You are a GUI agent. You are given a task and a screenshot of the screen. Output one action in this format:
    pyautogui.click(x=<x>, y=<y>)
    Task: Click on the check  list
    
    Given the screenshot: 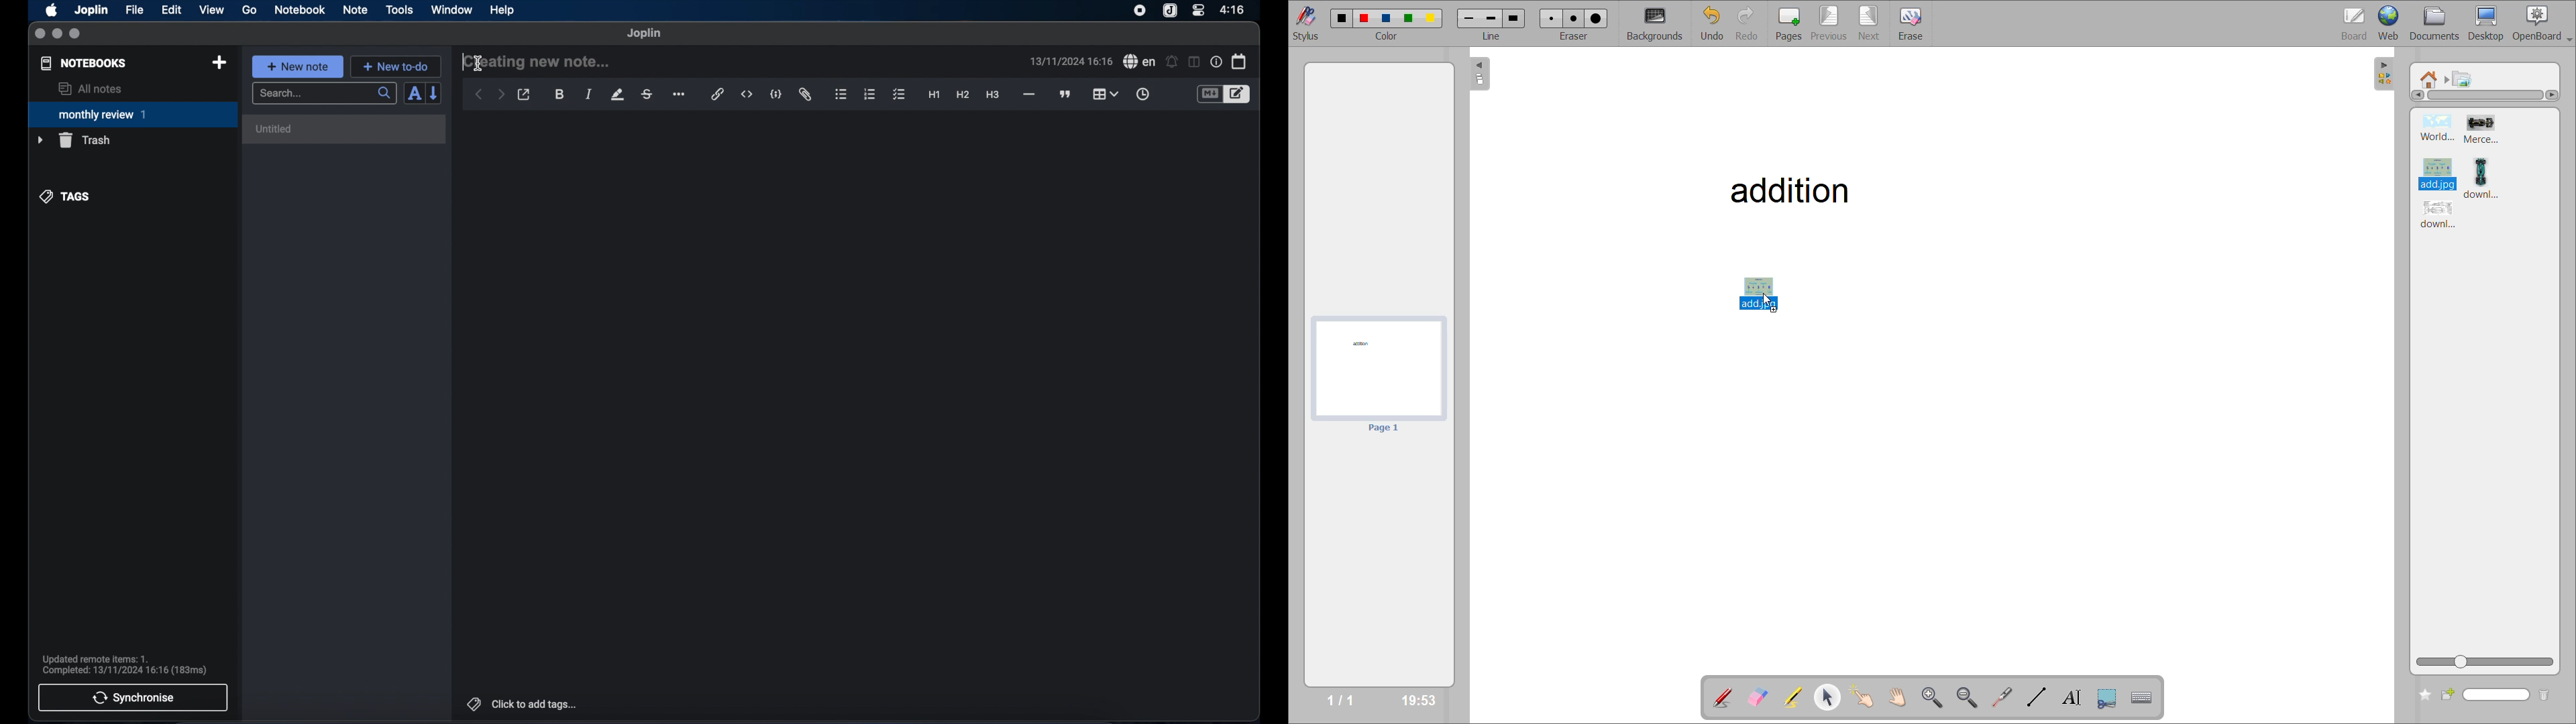 What is the action you would take?
    pyautogui.click(x=899, y=95)
    